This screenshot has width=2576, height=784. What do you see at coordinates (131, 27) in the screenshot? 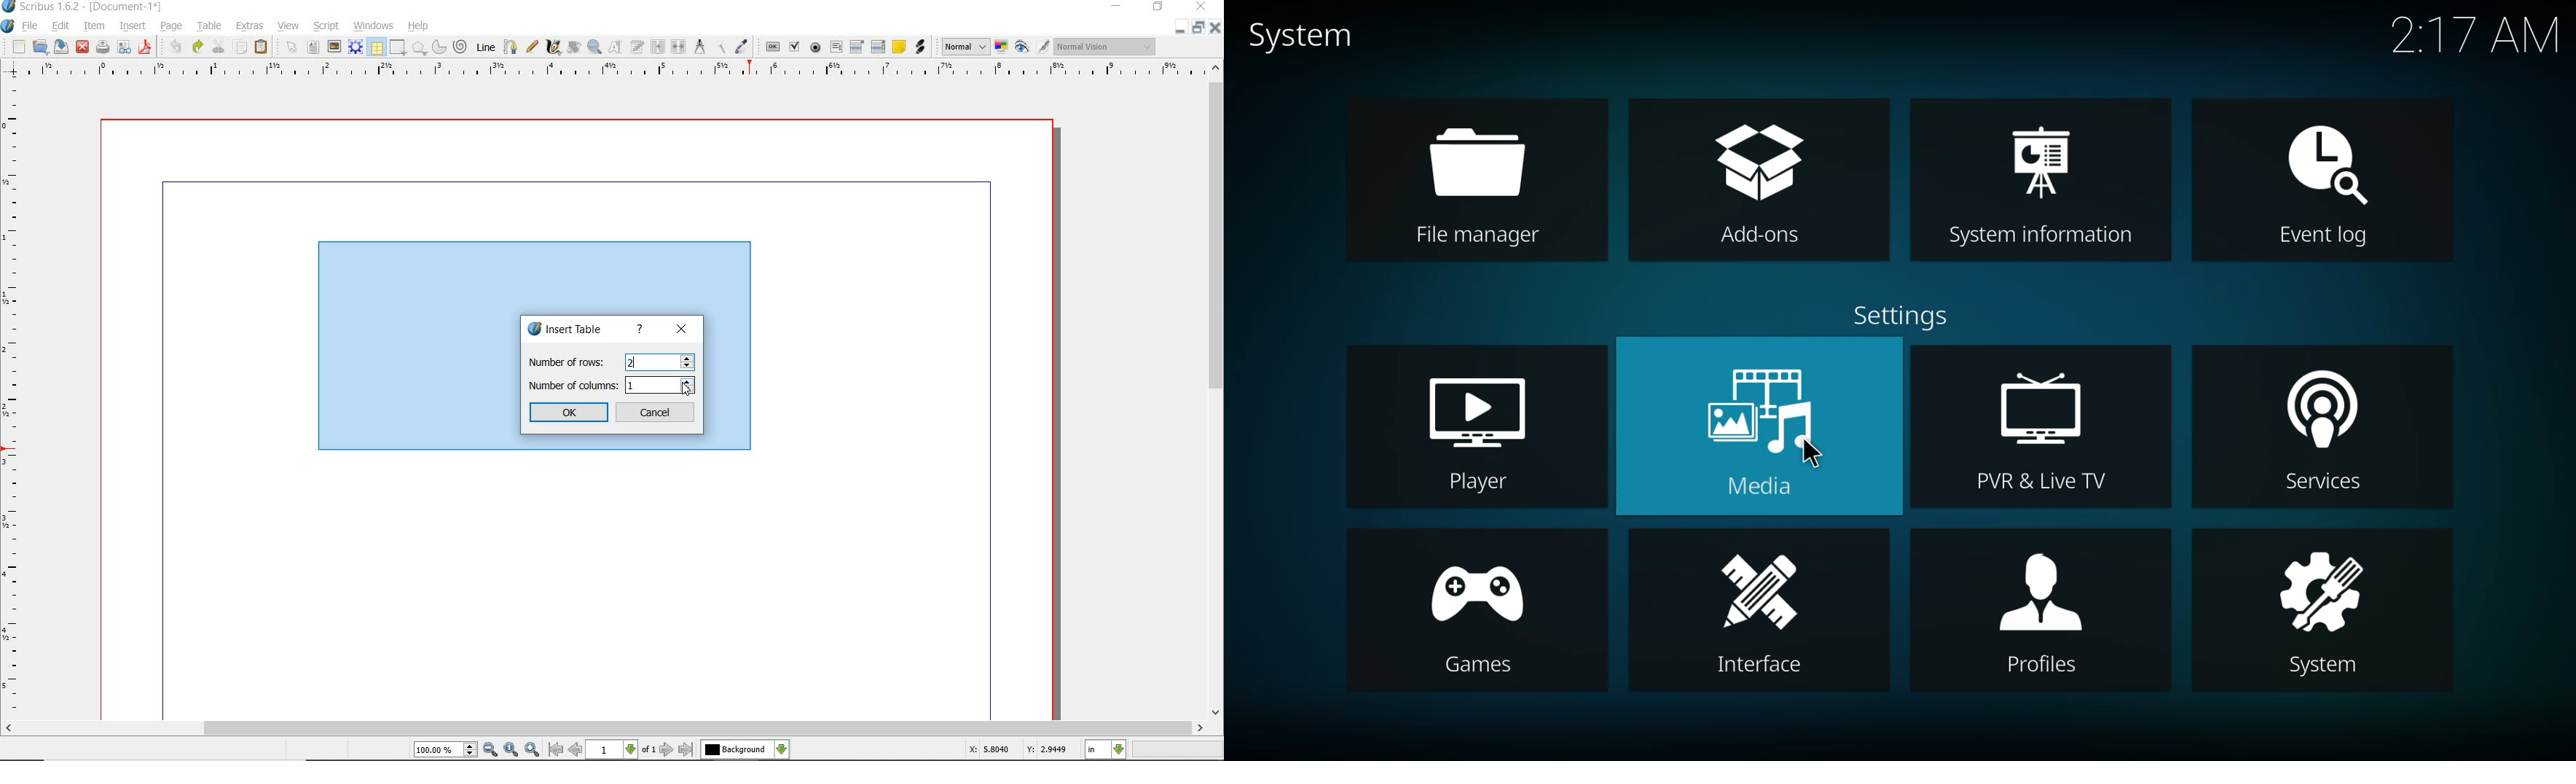
I see `insert` at bounding box center [131, 27].